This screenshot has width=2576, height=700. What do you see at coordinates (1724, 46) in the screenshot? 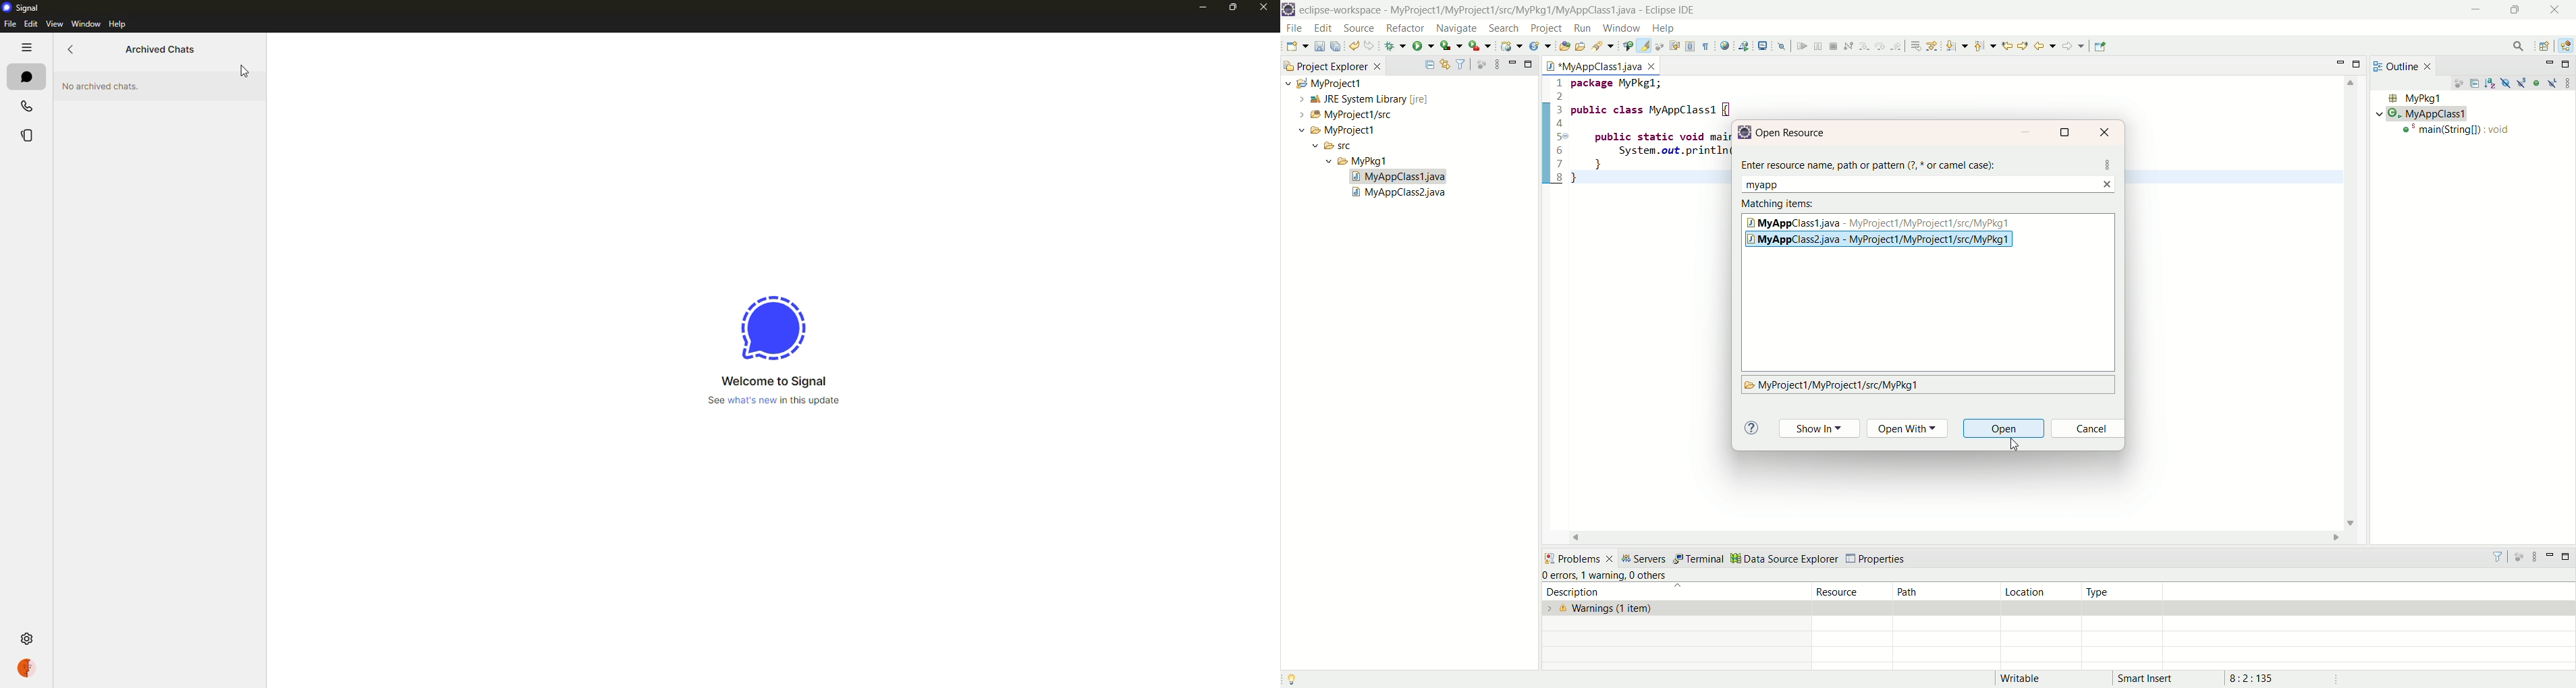
I see `open web browser` at bounding box center [1724, 46].